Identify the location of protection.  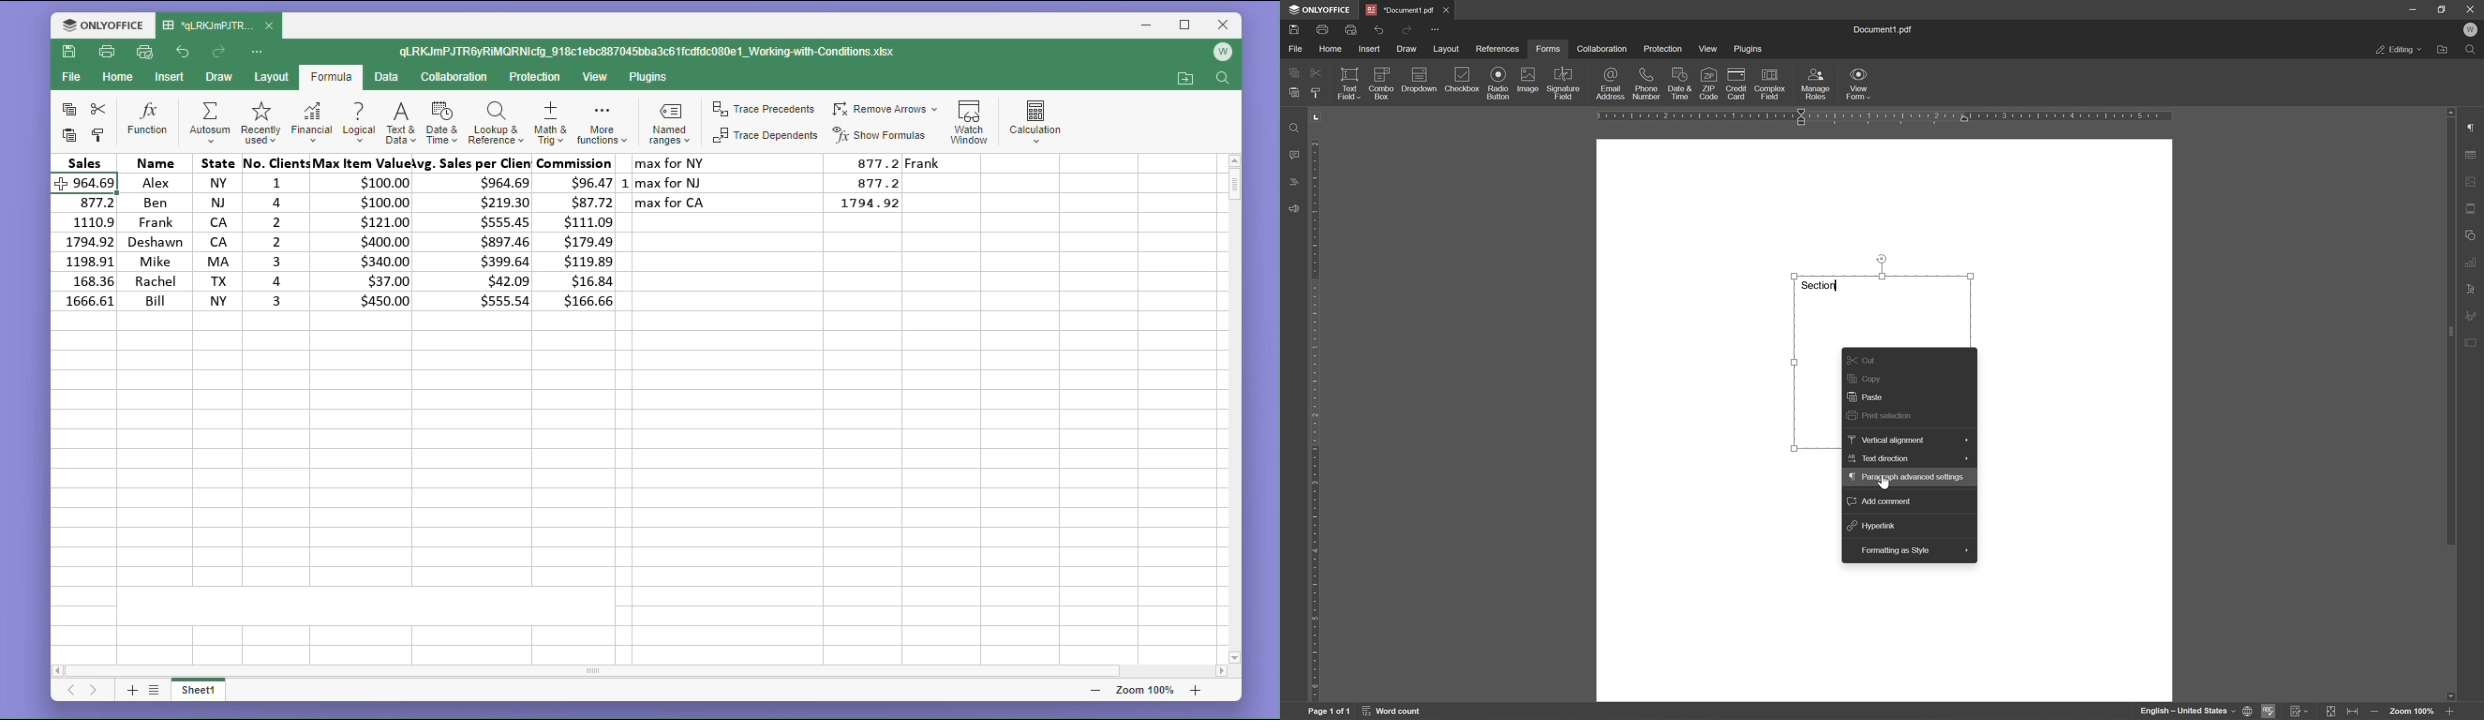
(537, 77).